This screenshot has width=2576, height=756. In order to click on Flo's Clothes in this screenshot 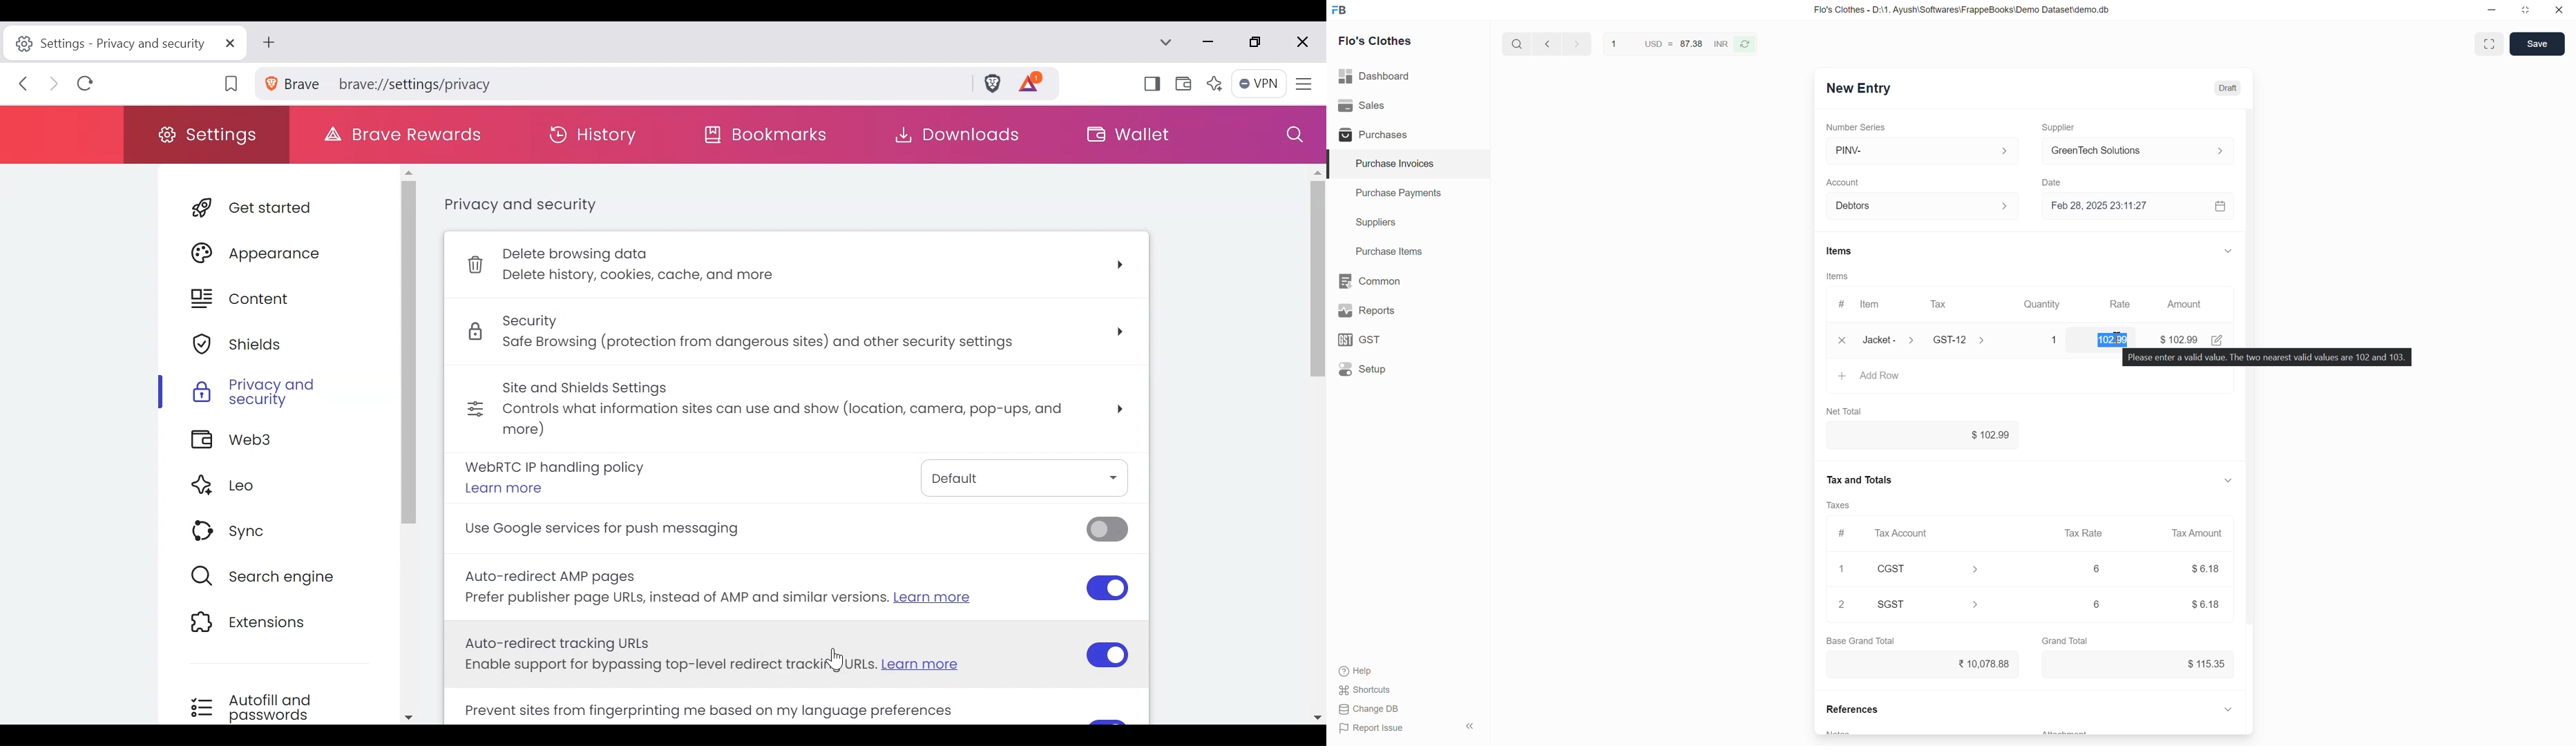, I will do `click(1376, 41)`.